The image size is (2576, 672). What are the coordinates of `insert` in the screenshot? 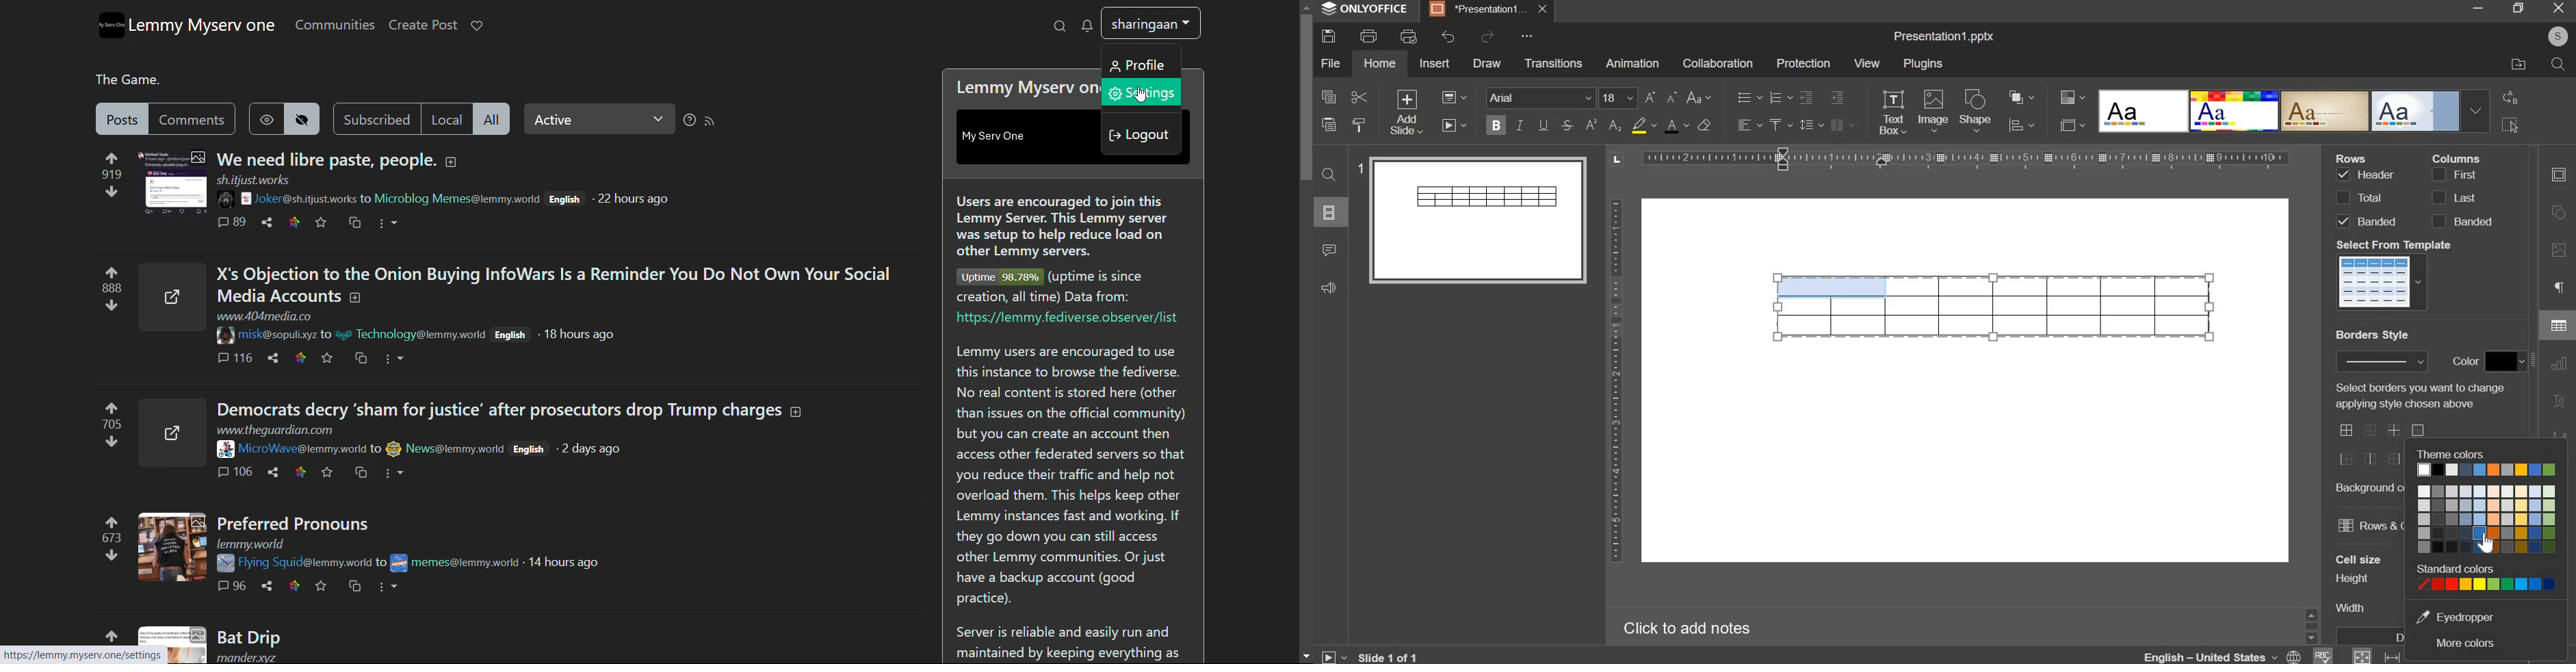 It's located at (1435, 62).